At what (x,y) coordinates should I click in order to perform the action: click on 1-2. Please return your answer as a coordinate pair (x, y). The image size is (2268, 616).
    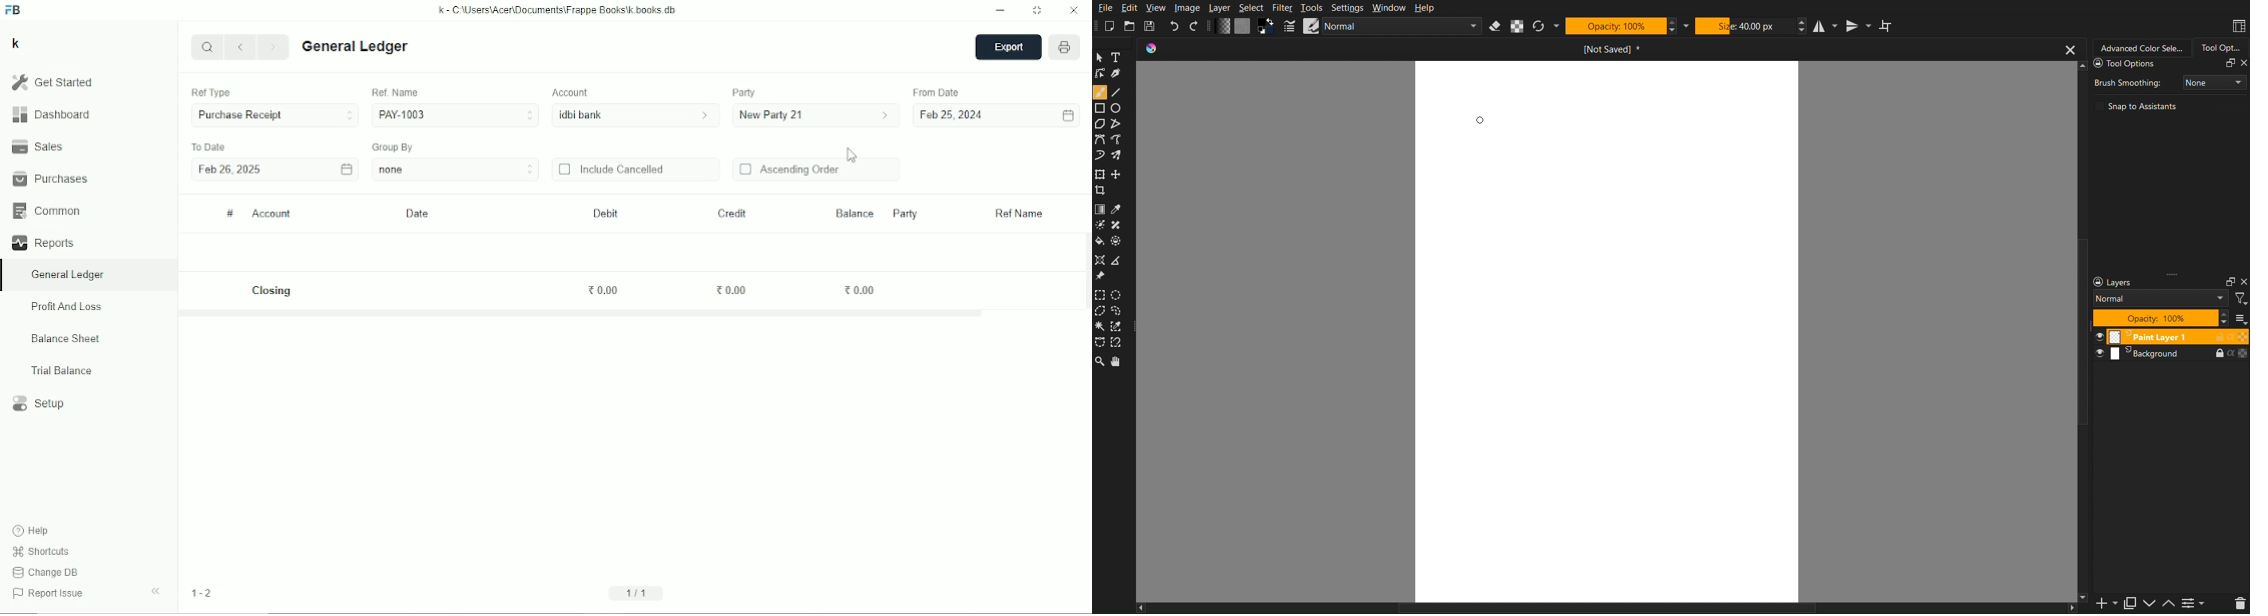
    Looking at the image, I should click on (202, 593).